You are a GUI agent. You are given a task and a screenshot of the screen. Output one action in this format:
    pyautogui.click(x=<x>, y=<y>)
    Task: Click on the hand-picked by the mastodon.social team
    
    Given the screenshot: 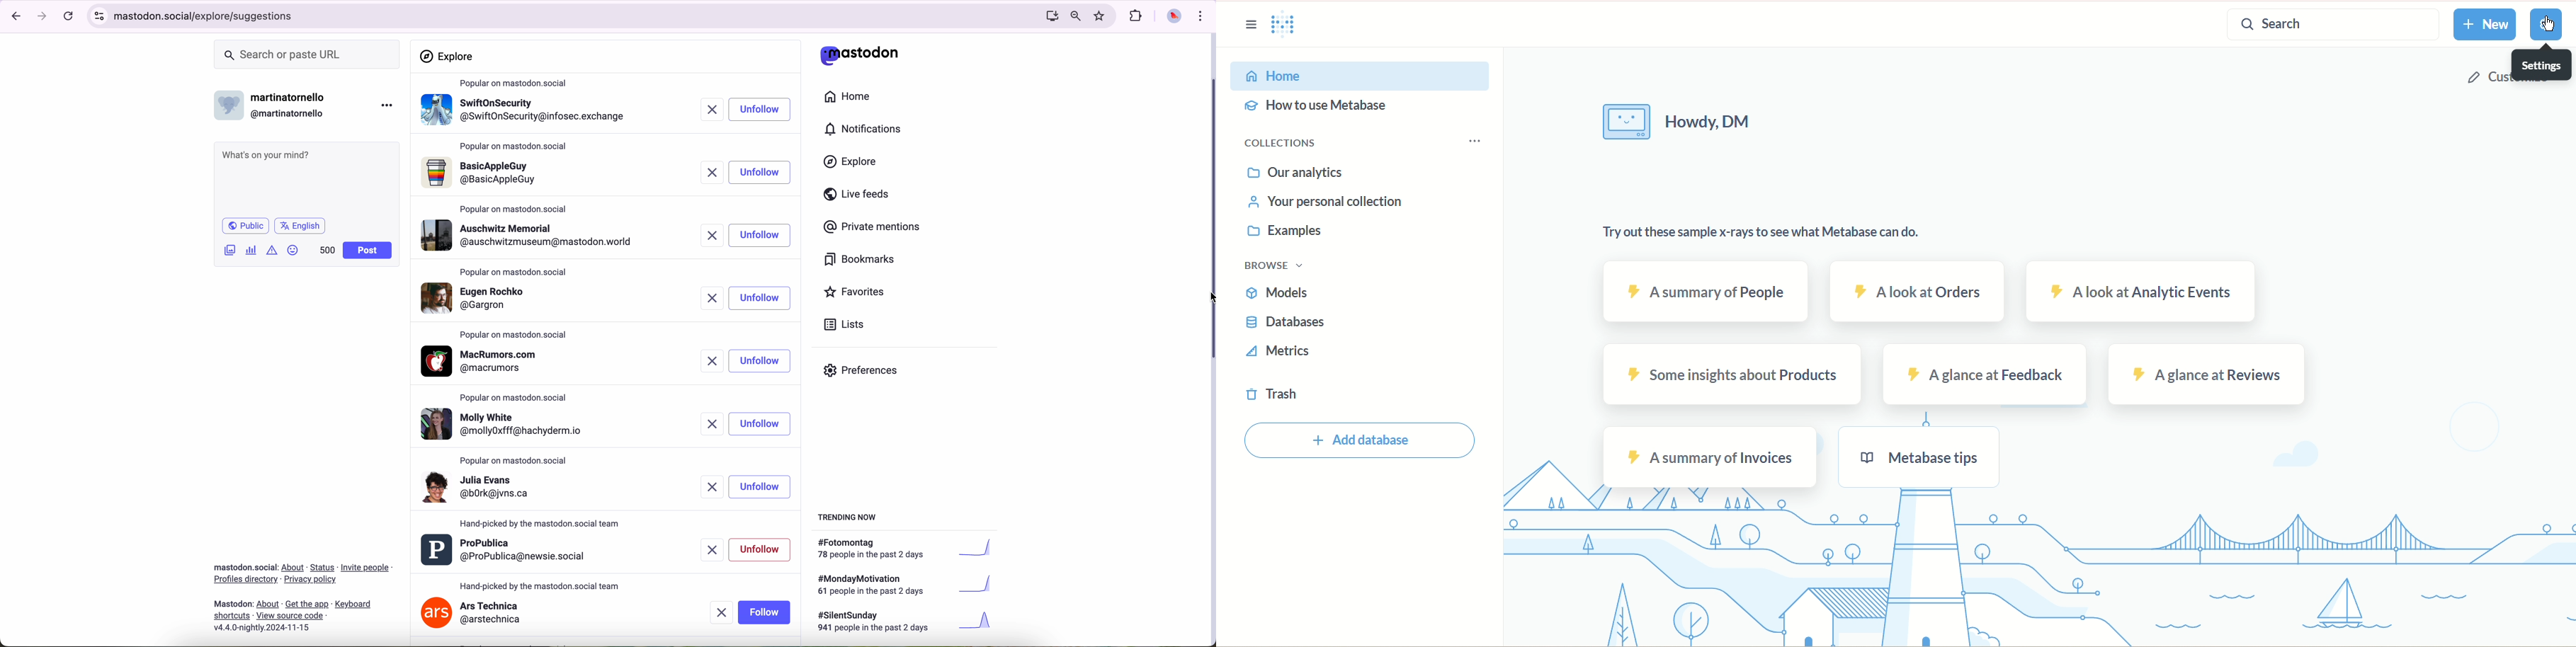 What is the action you would take?
    pyautogui.click(x=541, y=585)
    